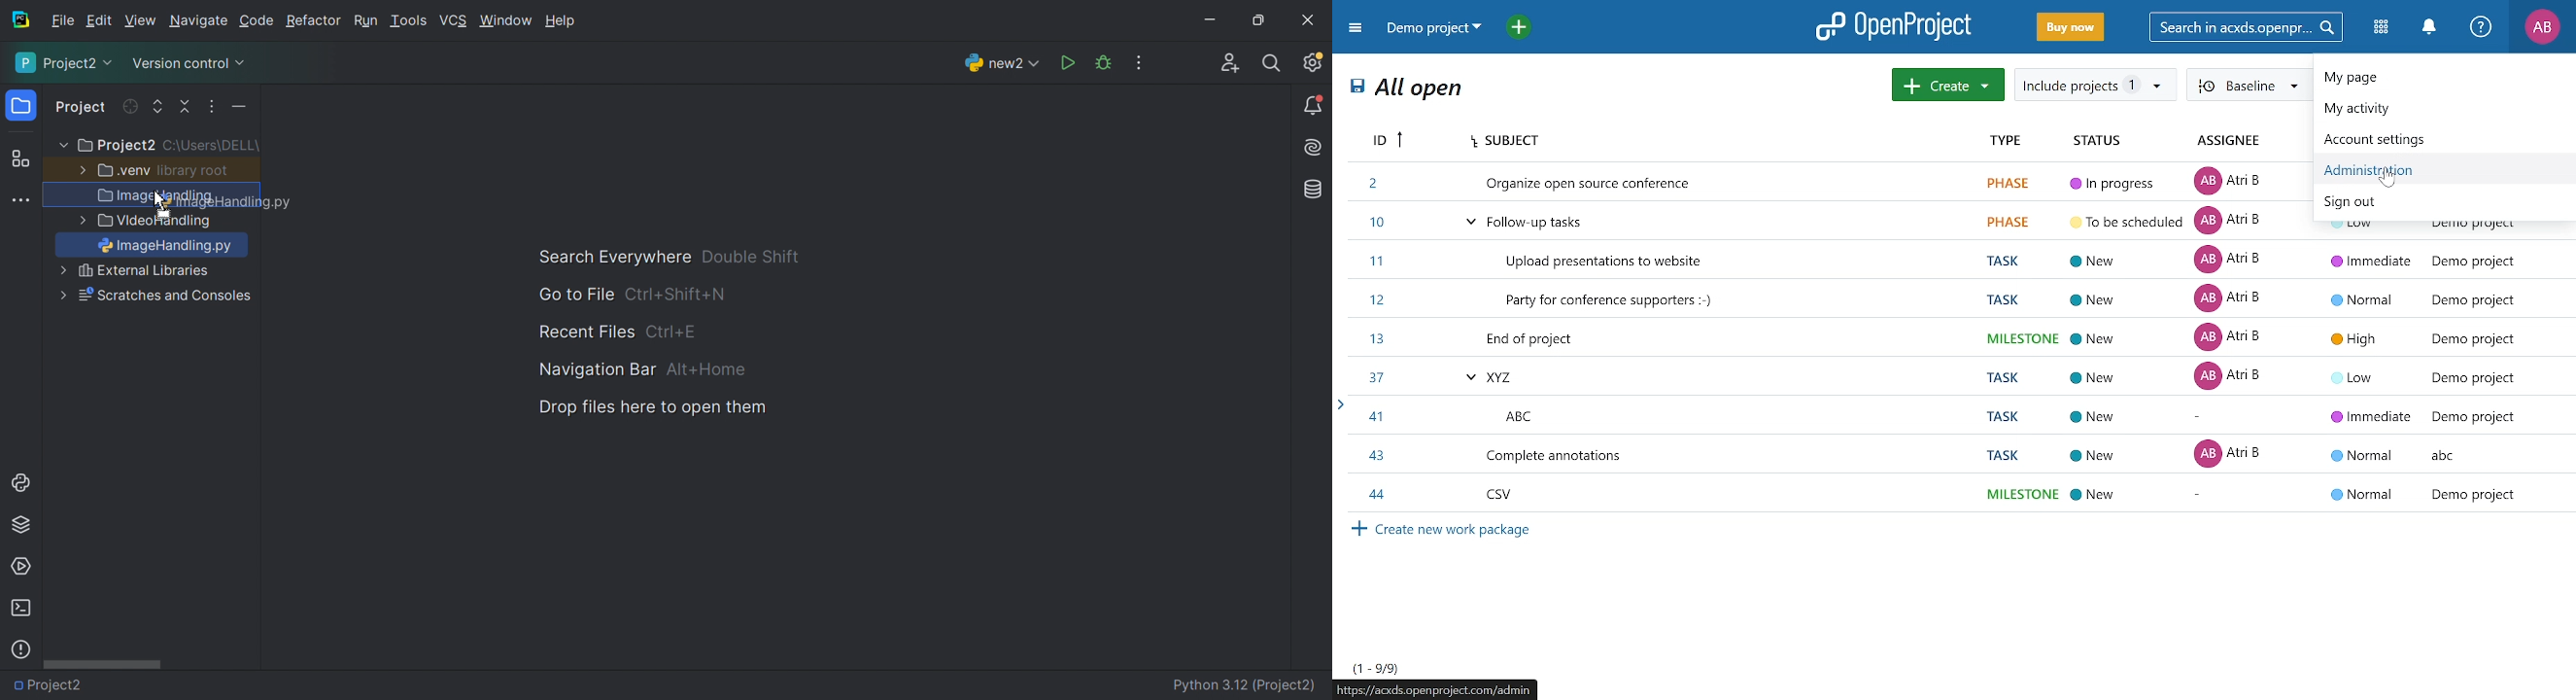  I want to click on Collapse all, so click(187, 107).